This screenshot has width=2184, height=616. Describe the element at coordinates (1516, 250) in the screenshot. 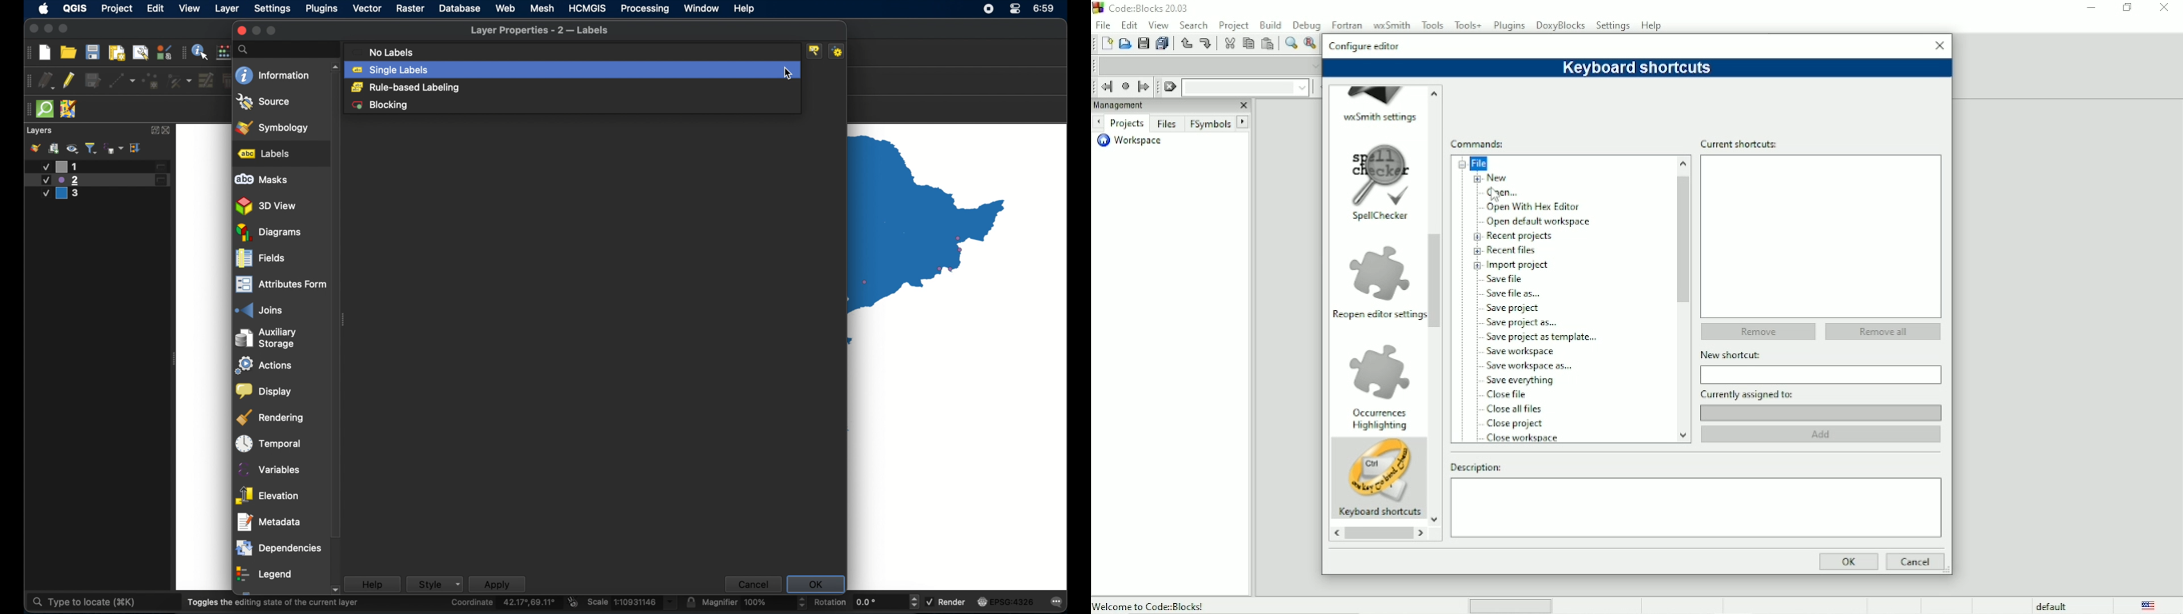

I see `Recent files` at that location.